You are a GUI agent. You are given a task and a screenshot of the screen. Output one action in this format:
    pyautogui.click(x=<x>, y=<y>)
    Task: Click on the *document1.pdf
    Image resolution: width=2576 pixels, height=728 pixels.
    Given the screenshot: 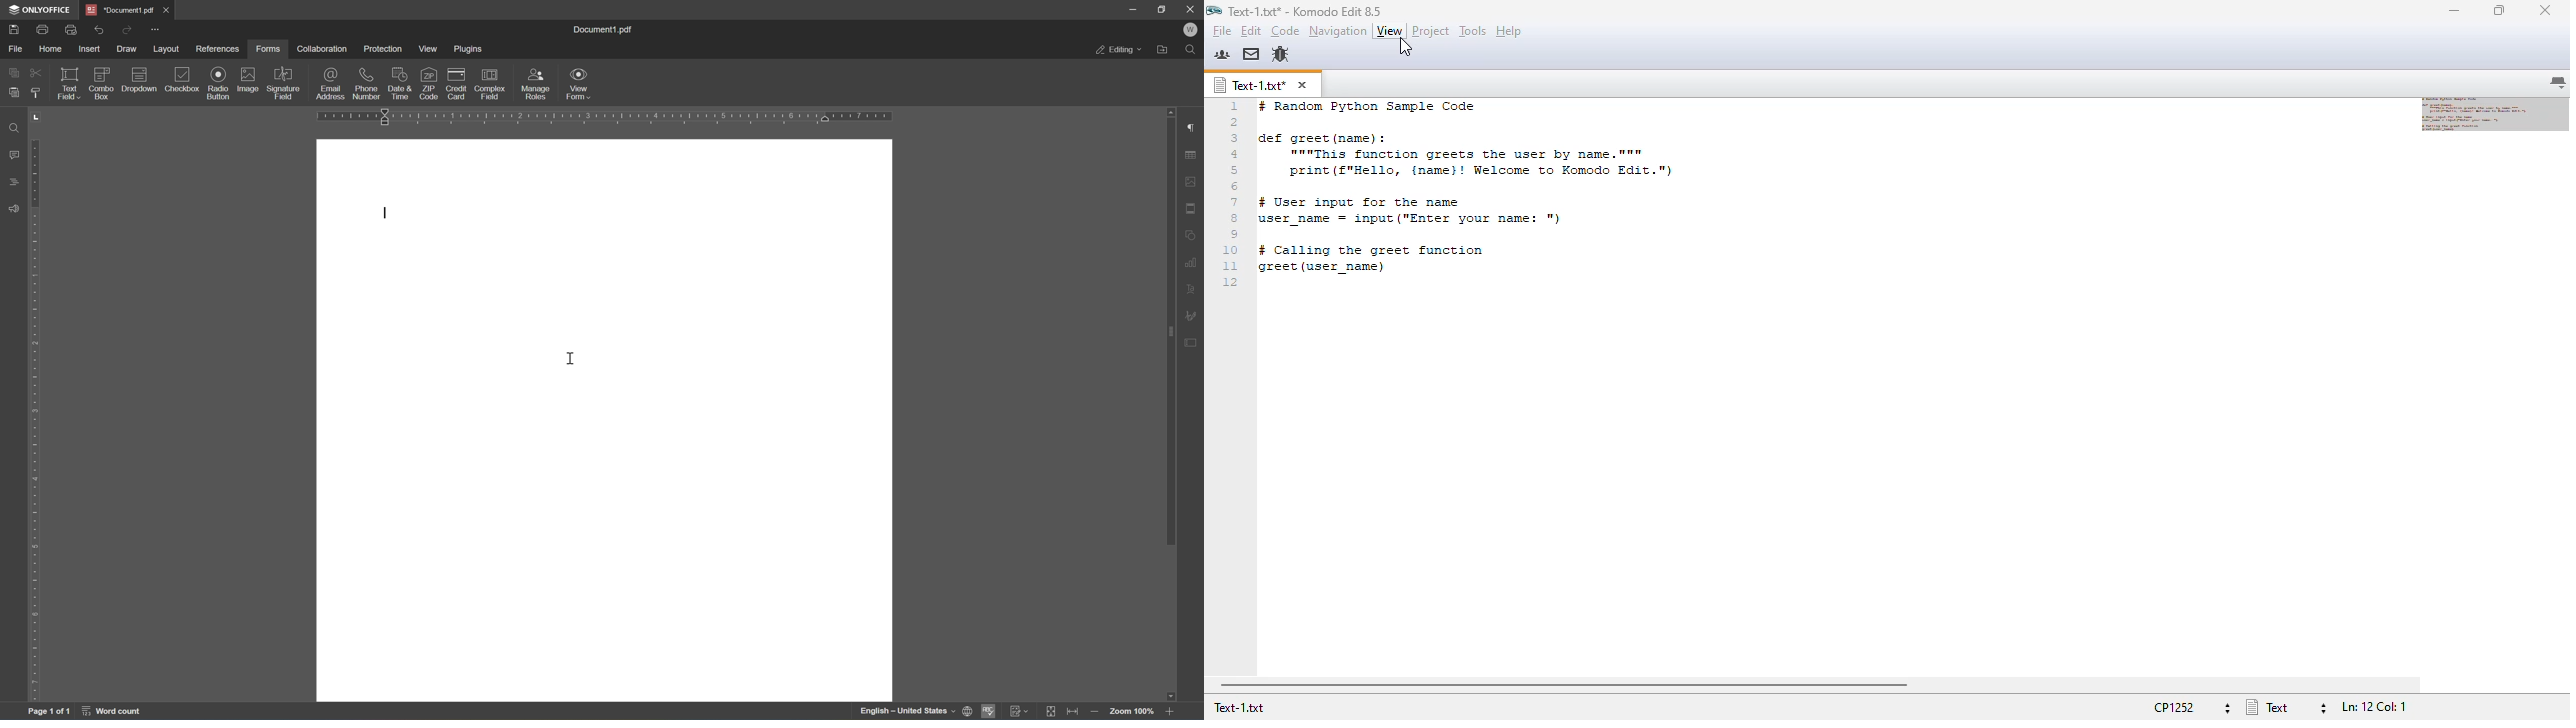 What is the action you would take?
    pyautogui.click(x=118, y=9)
    